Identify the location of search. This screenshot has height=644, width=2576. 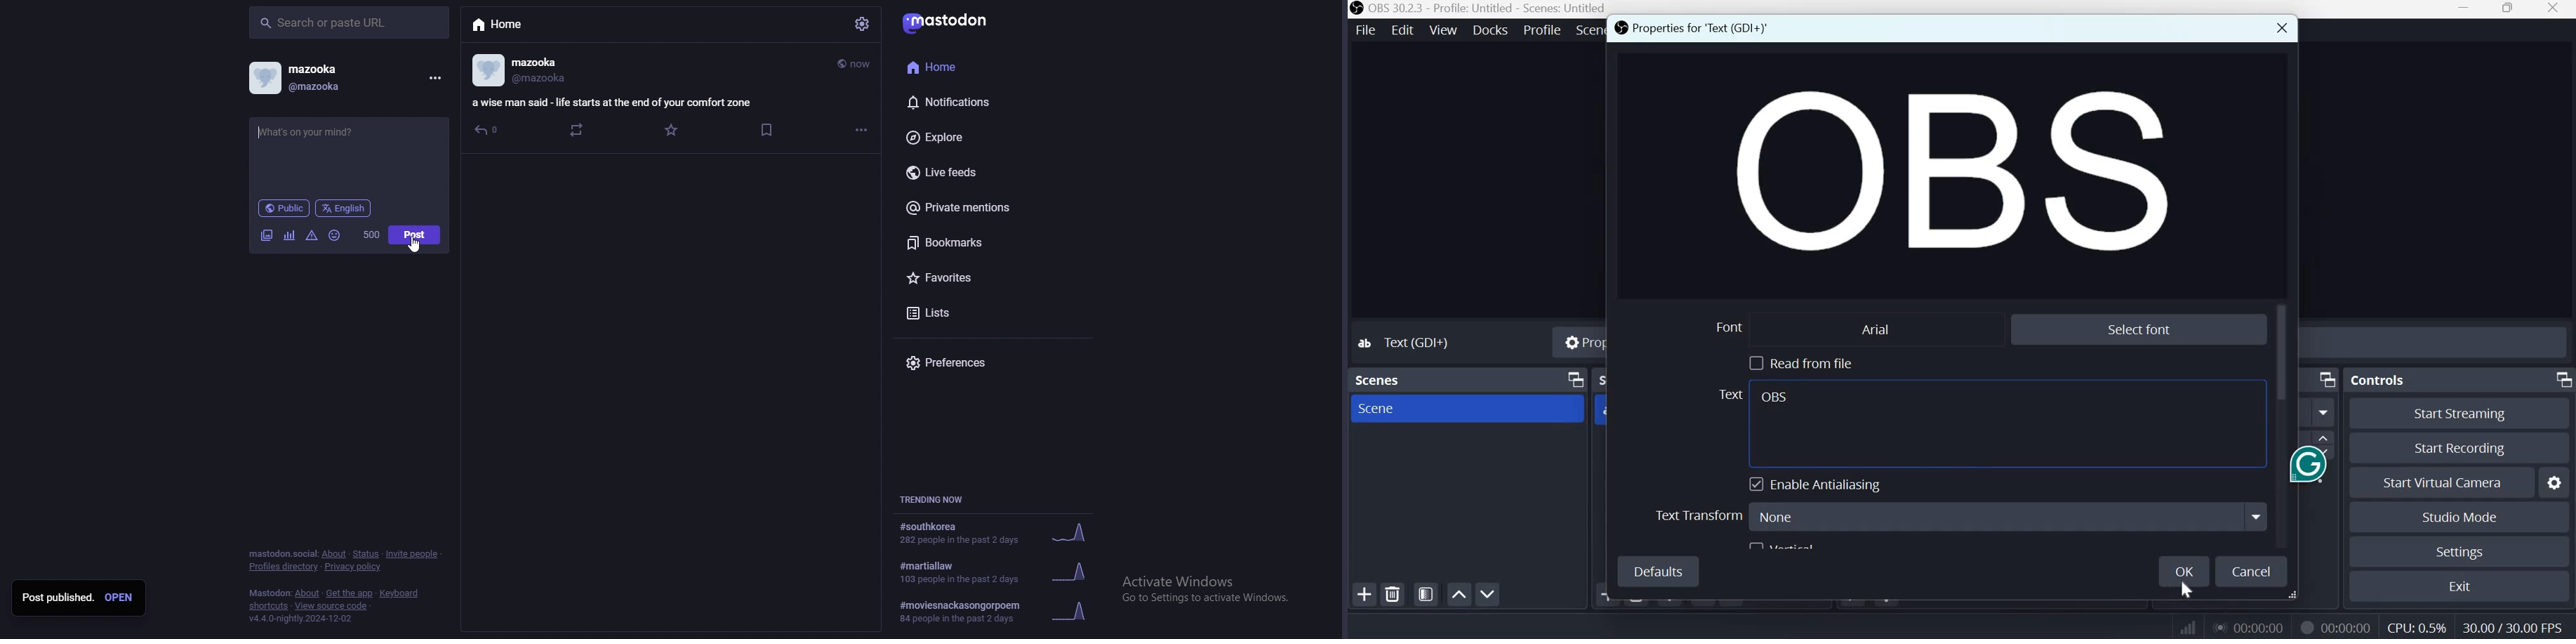
(350, 22).